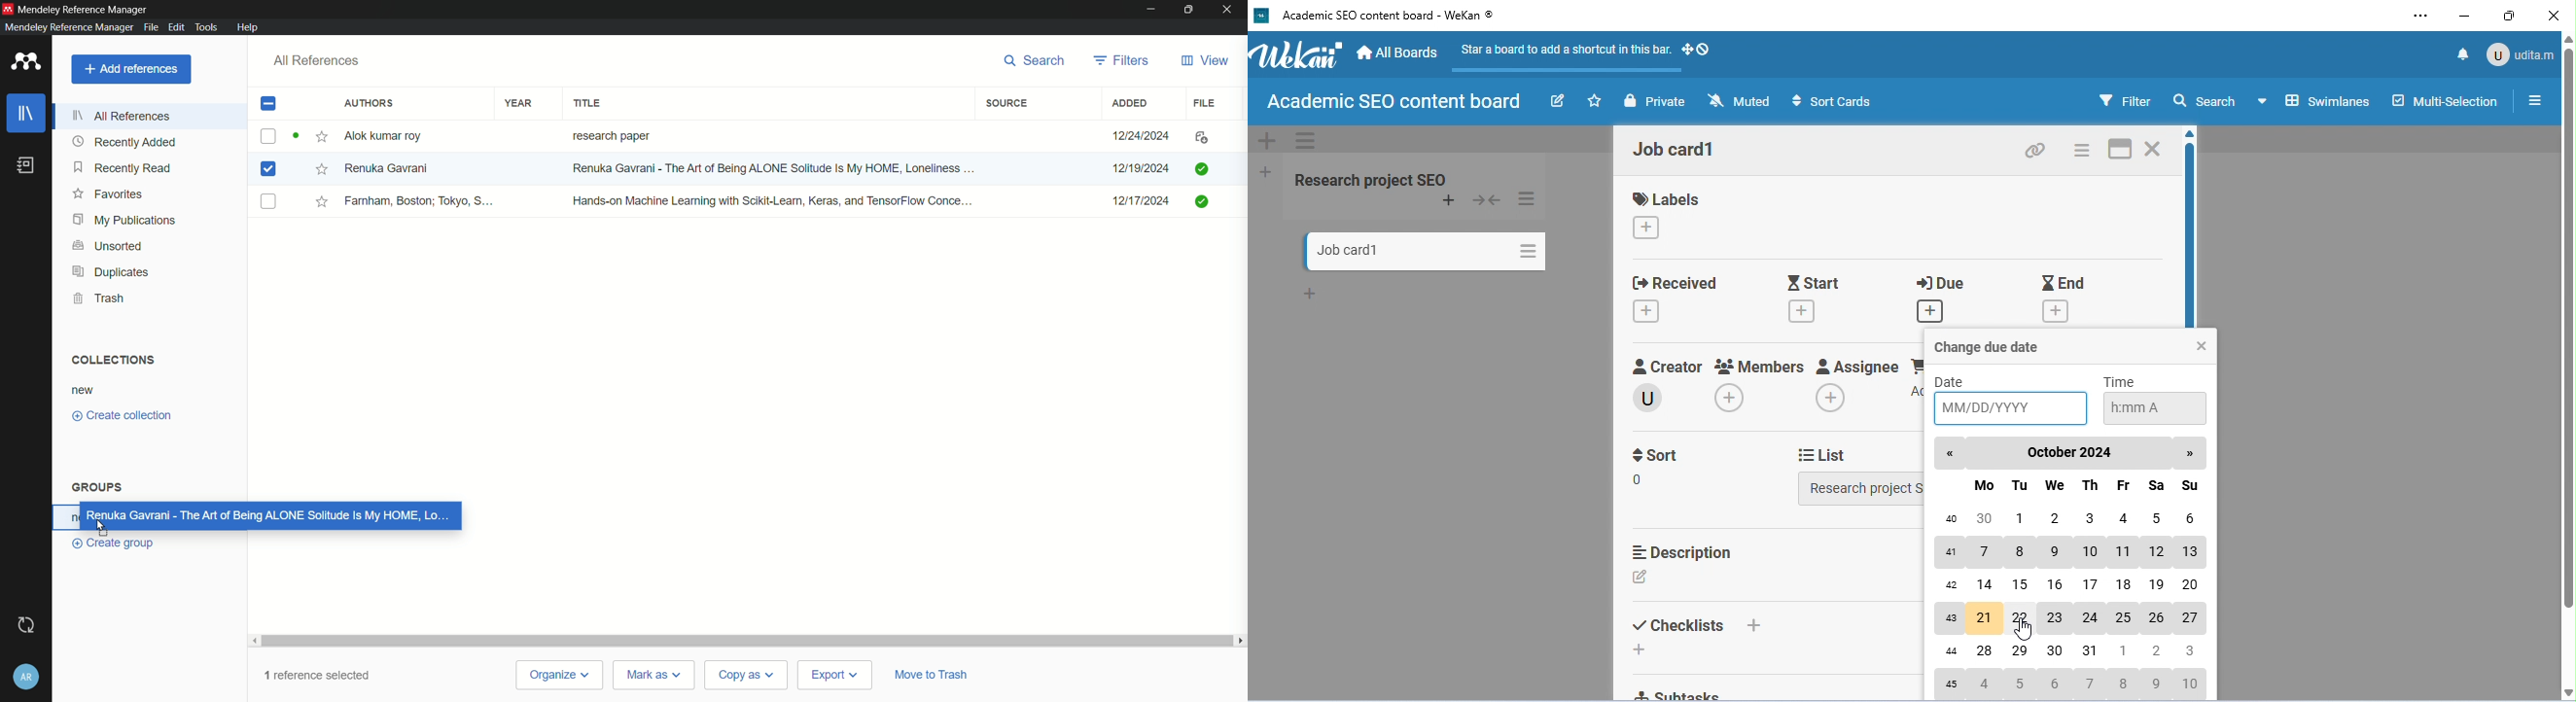 The width and height of the screenshot is (2576, 728). What do you see at coordinates (23, 62) in the screenshot?
I see `app icon` at bounding box center [23, 62].